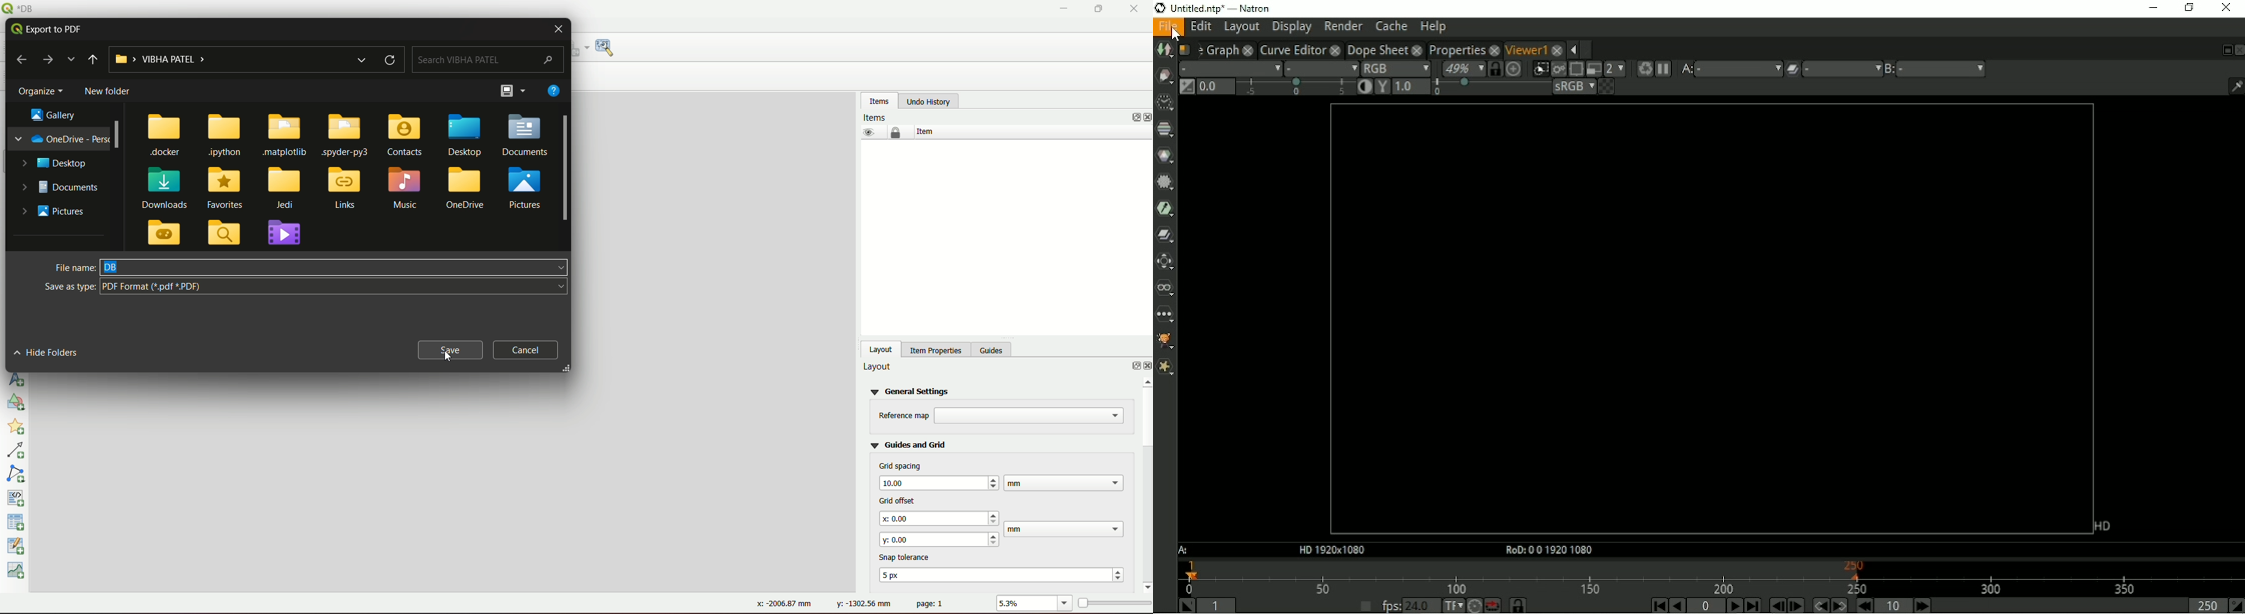 The width and height of the screenshot is (2268, 616). Describe the element at coordinates (931, 603) in the screenshot. I see `page 1` at that location.